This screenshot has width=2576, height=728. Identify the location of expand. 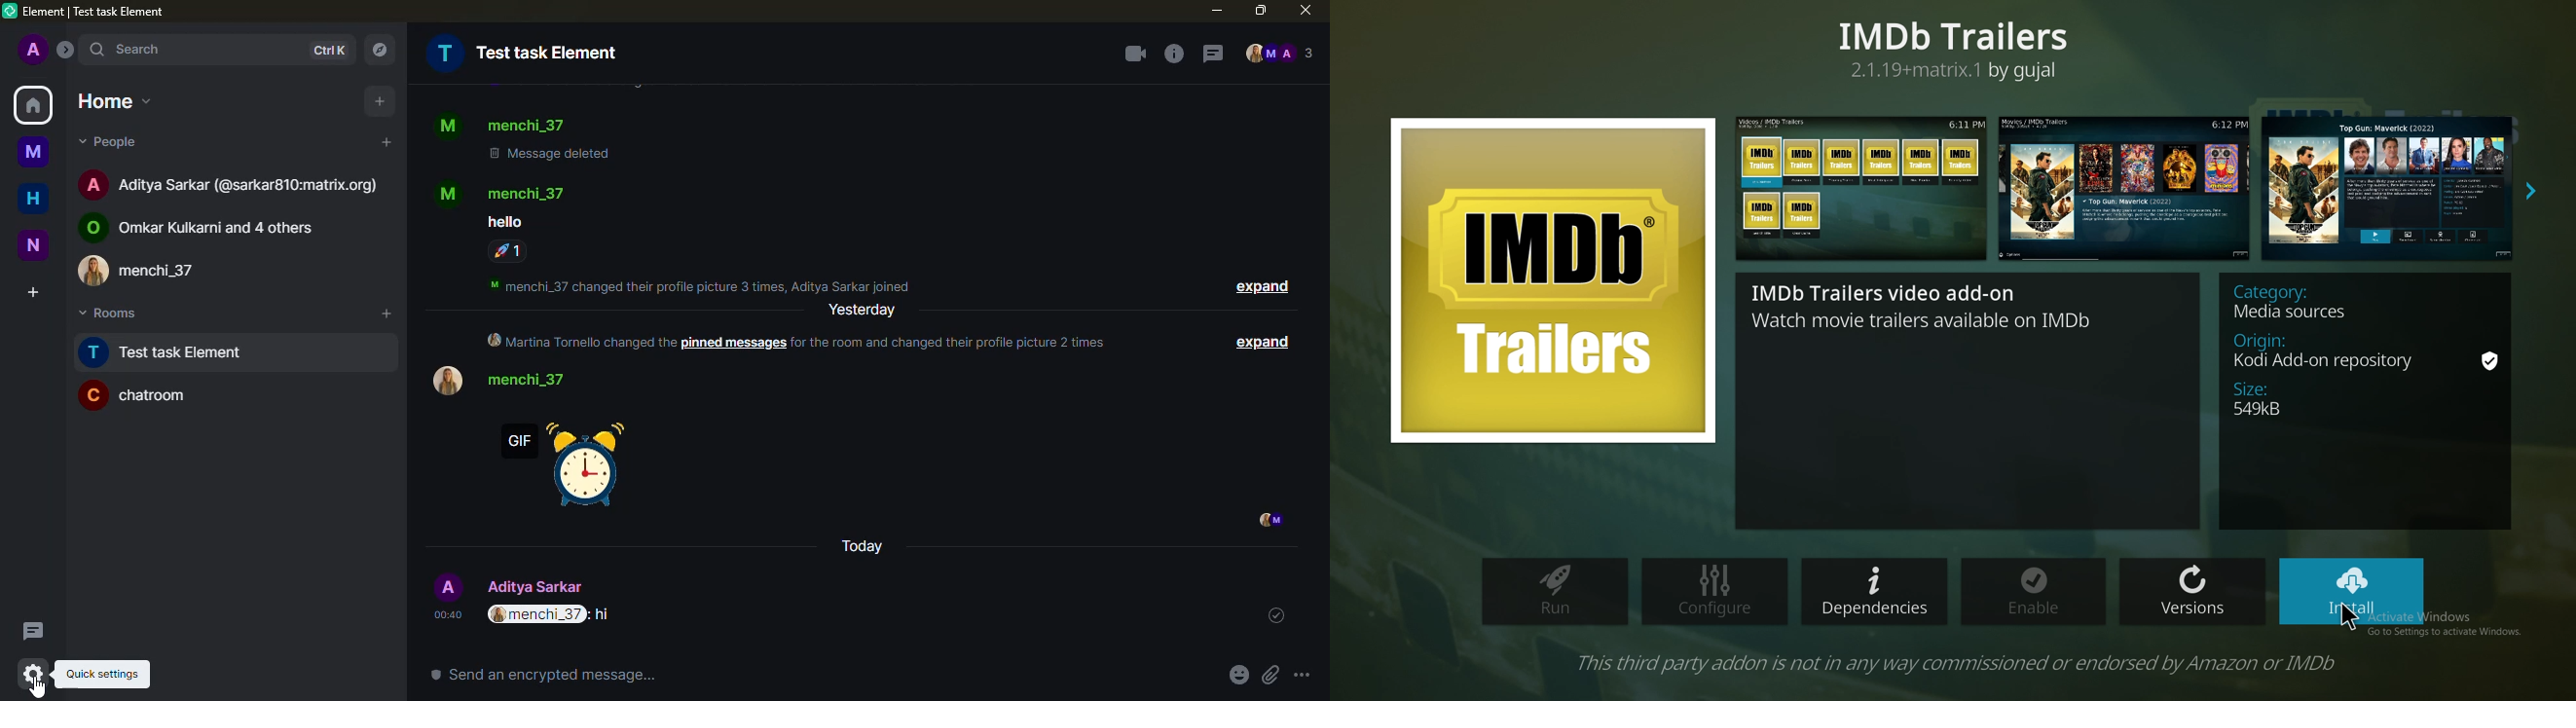
(1262, 288).